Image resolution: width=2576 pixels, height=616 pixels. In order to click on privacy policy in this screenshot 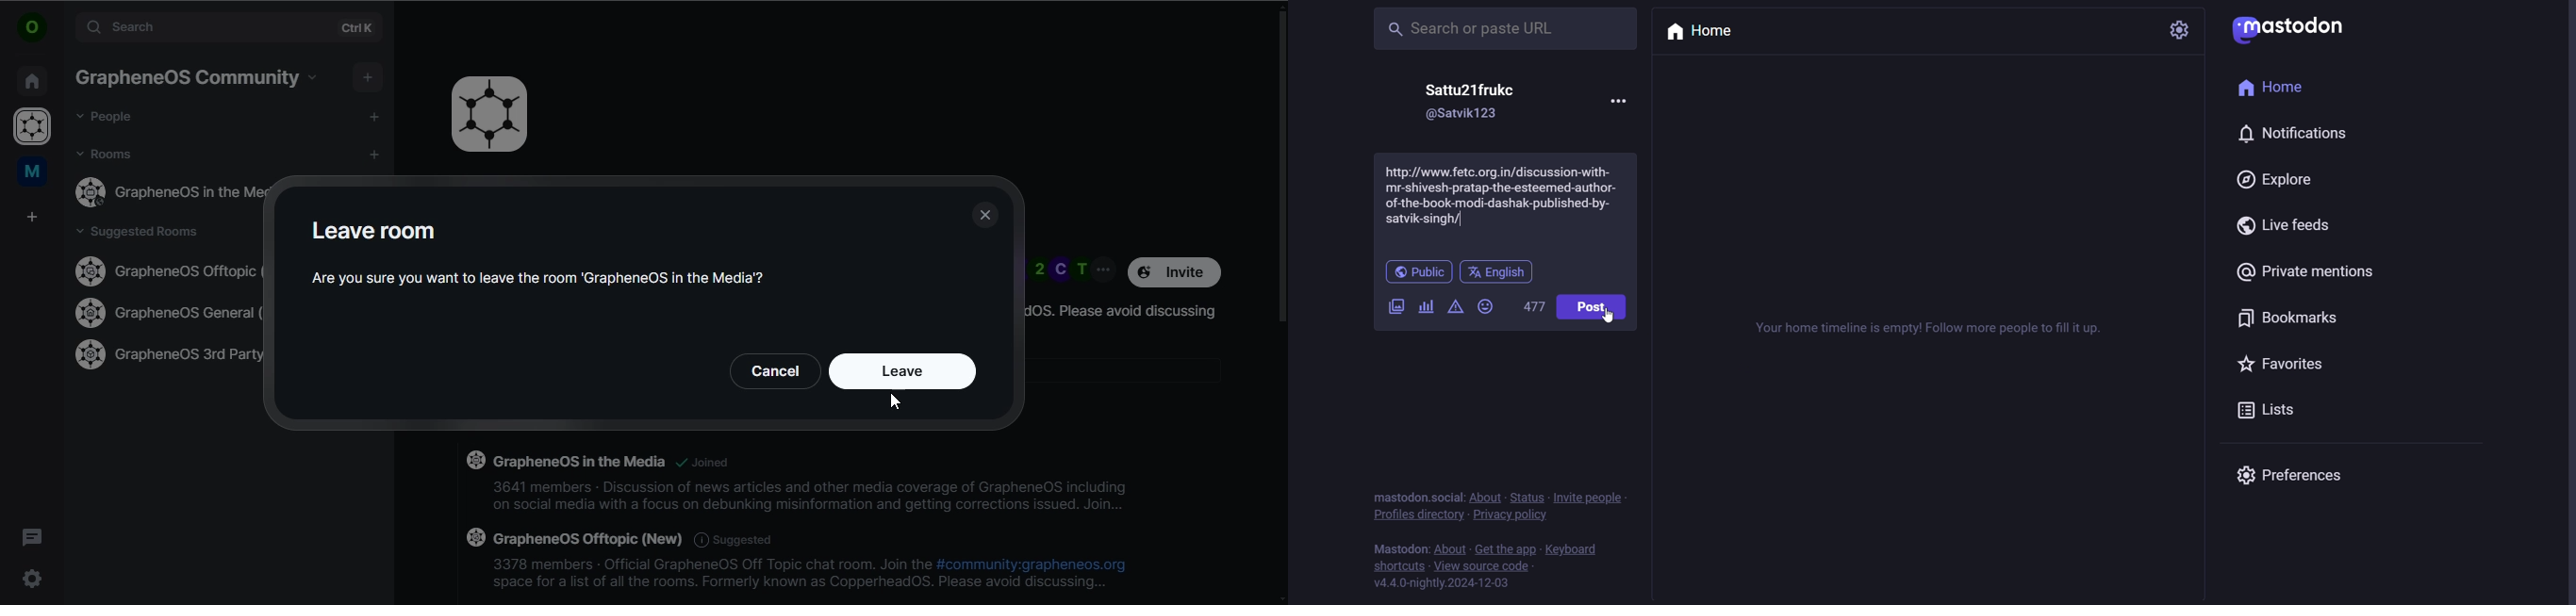, I will do `click(1509, 517)`.